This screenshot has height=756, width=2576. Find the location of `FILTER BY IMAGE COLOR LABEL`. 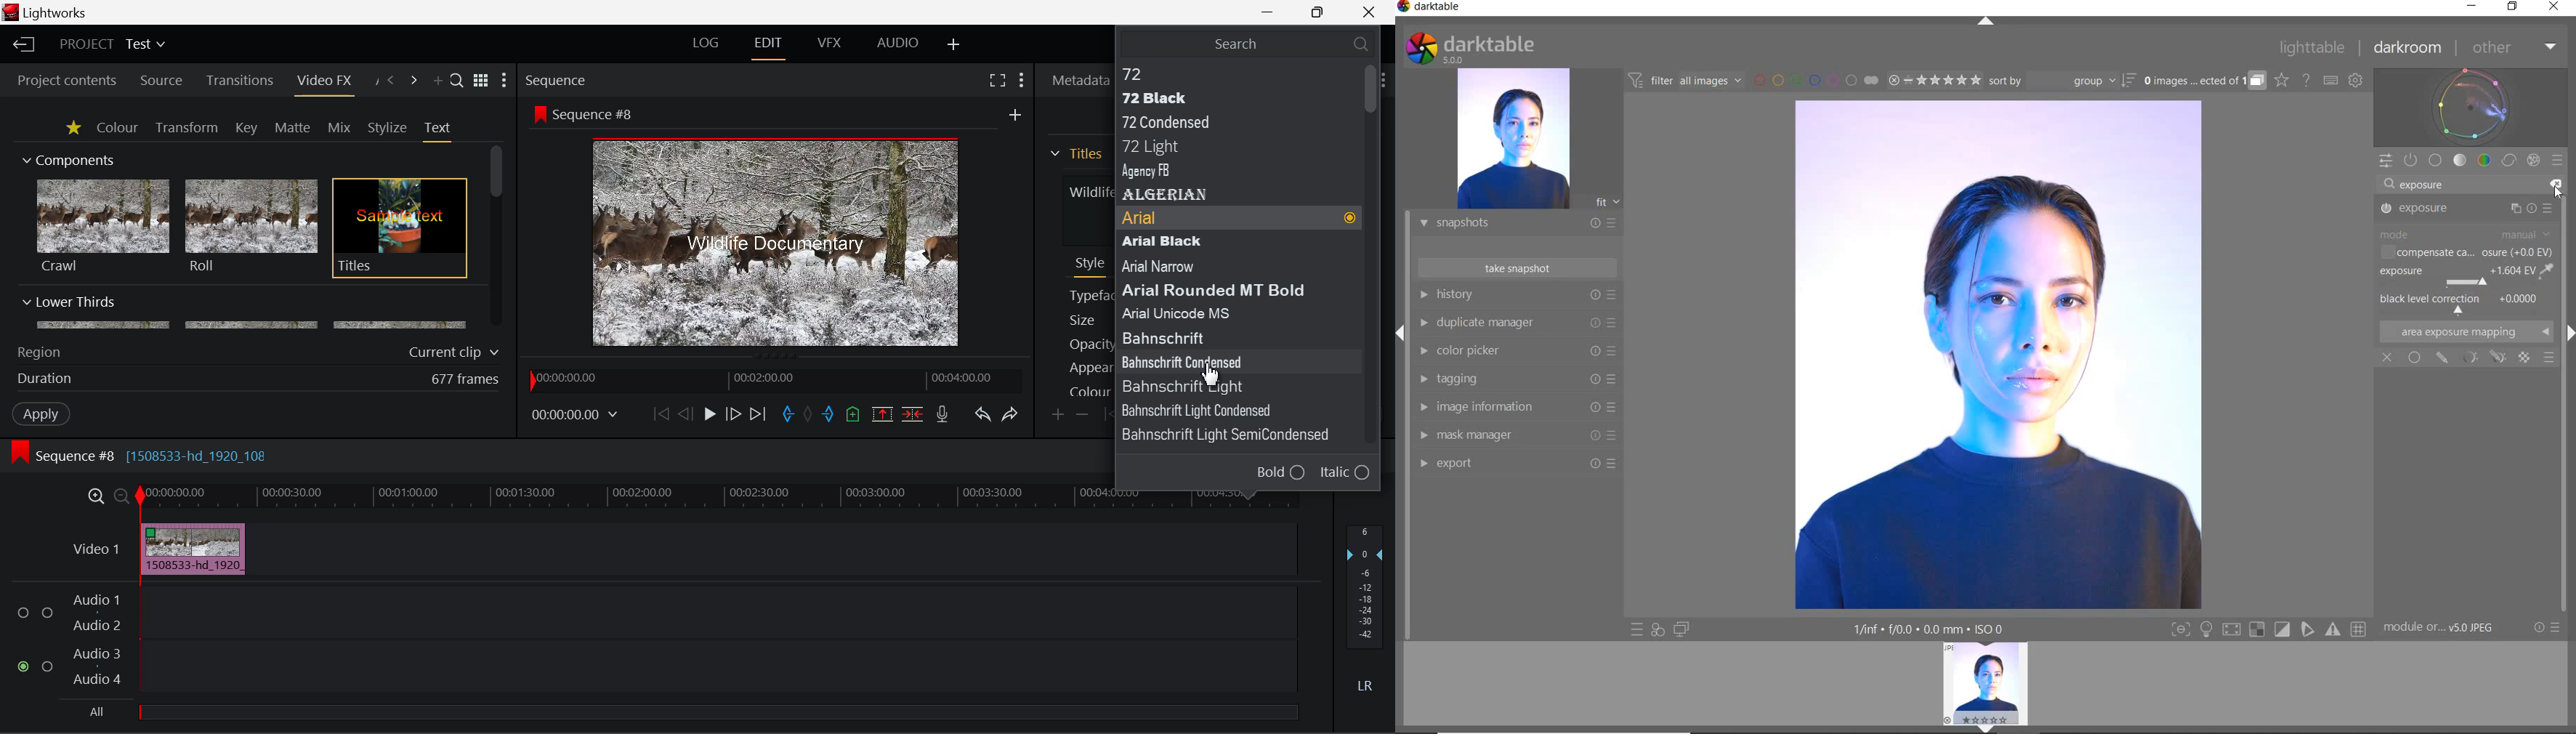

FILTER BY IMAGE COLOR LABEL is located at coordinates (1816, 79).